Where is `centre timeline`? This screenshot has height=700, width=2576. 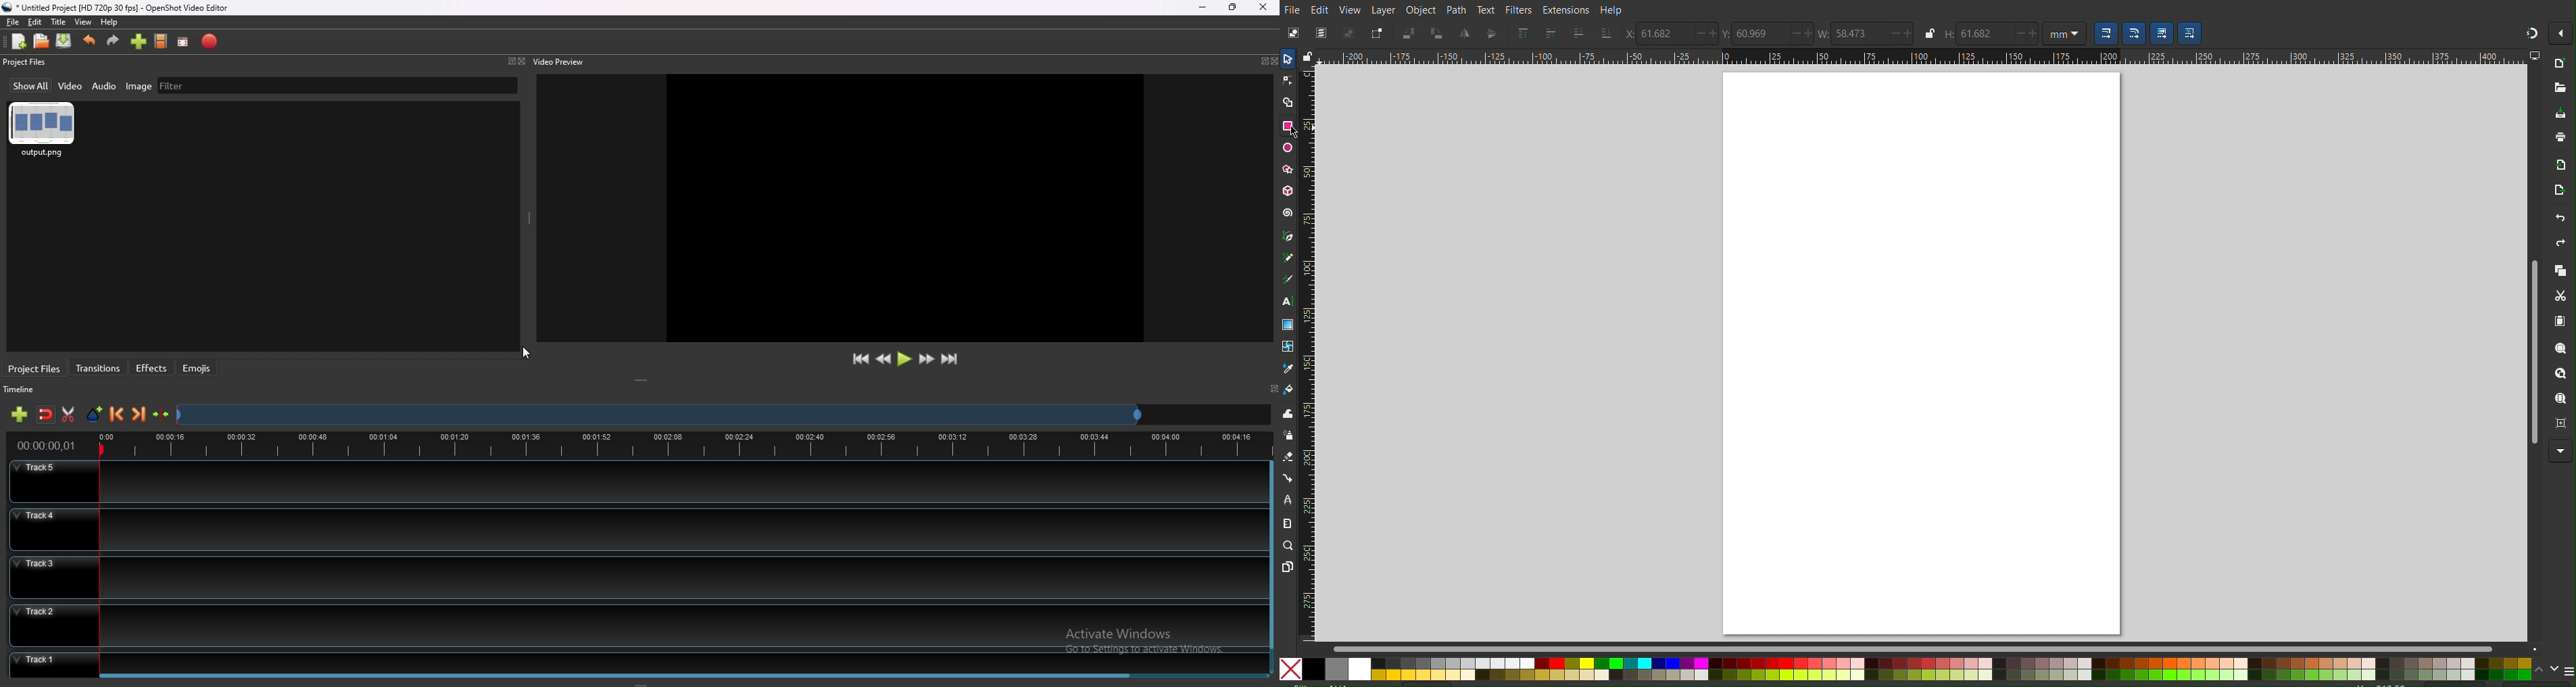
centre timeline is located at coordinates (162, 414).